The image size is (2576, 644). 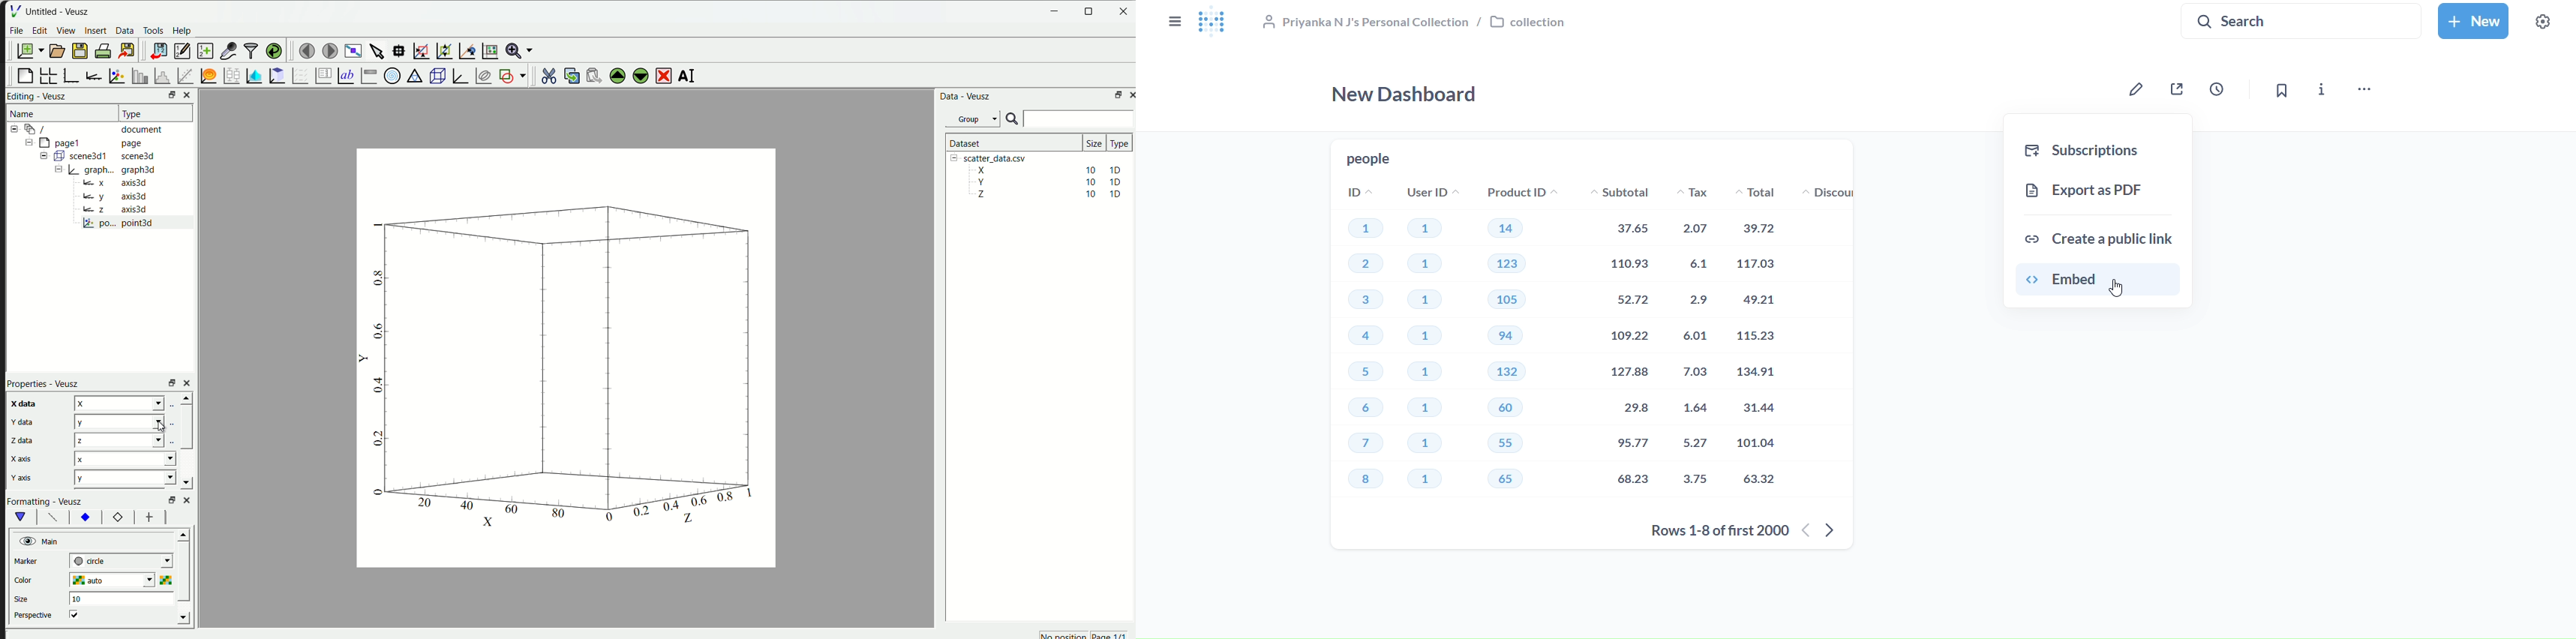 What do you see at coordinates (185, 95) in the screenshot?
I see `close` at bounding box center [185, 95].